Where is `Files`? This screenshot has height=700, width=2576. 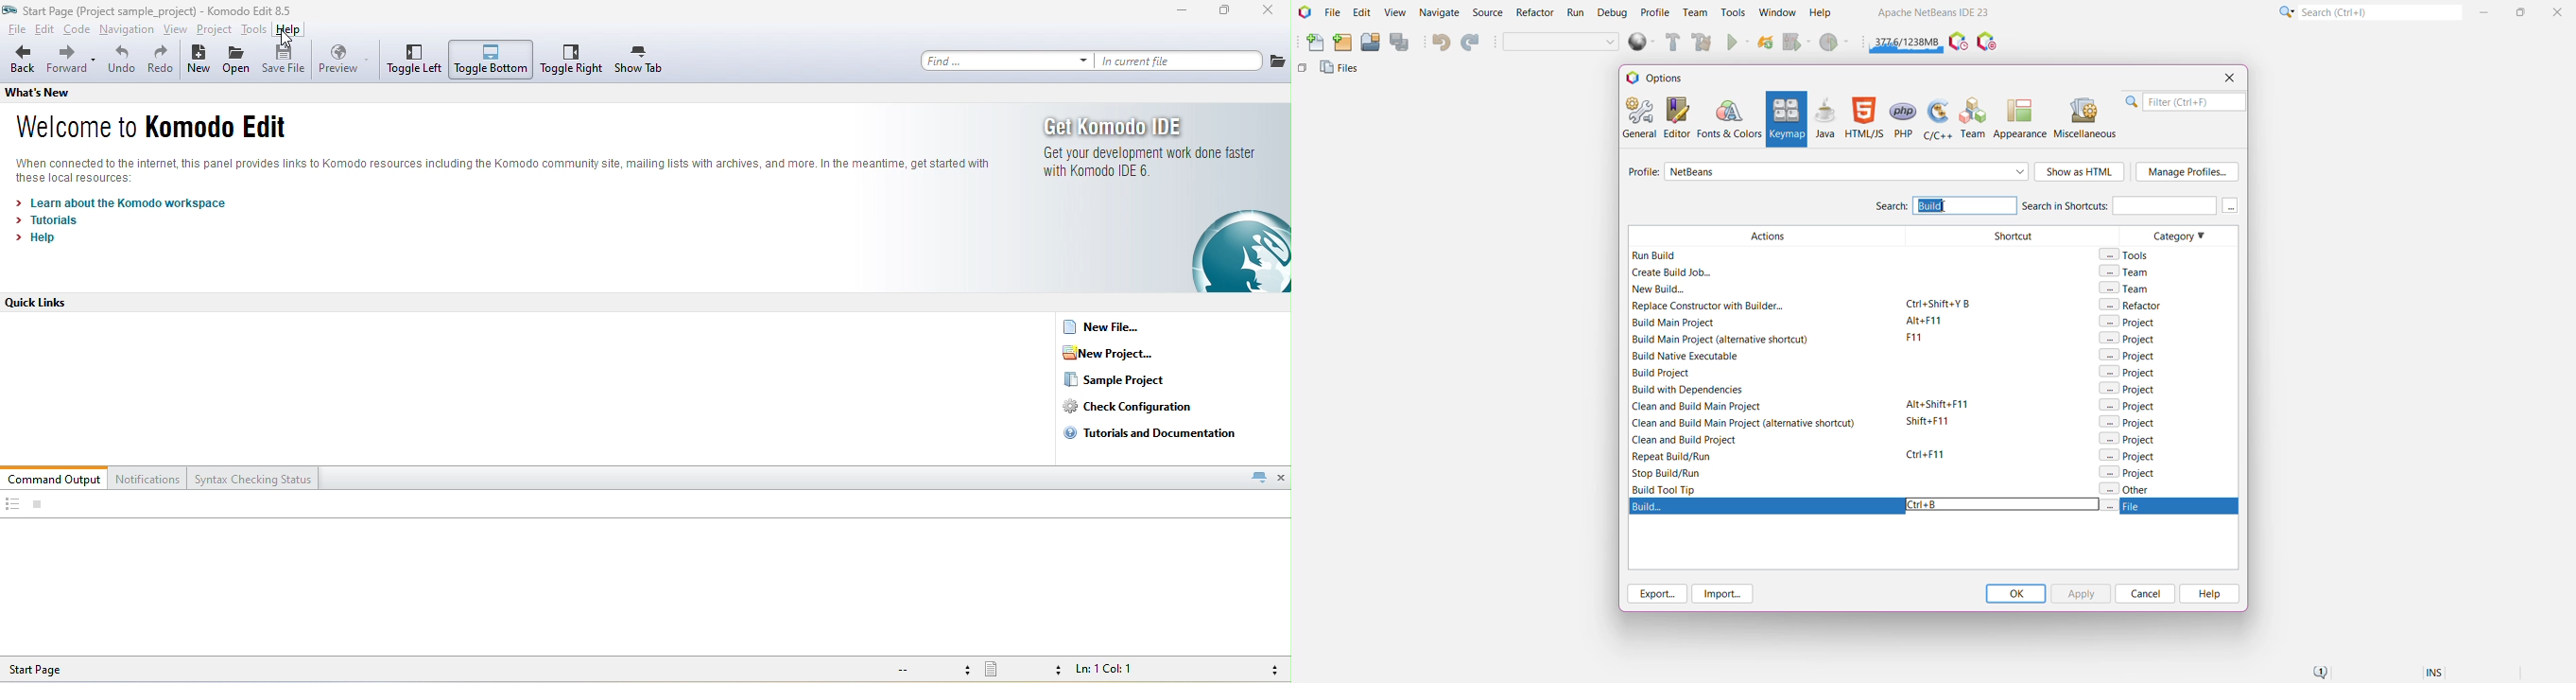 Files is located at coordinates (1341, 71).